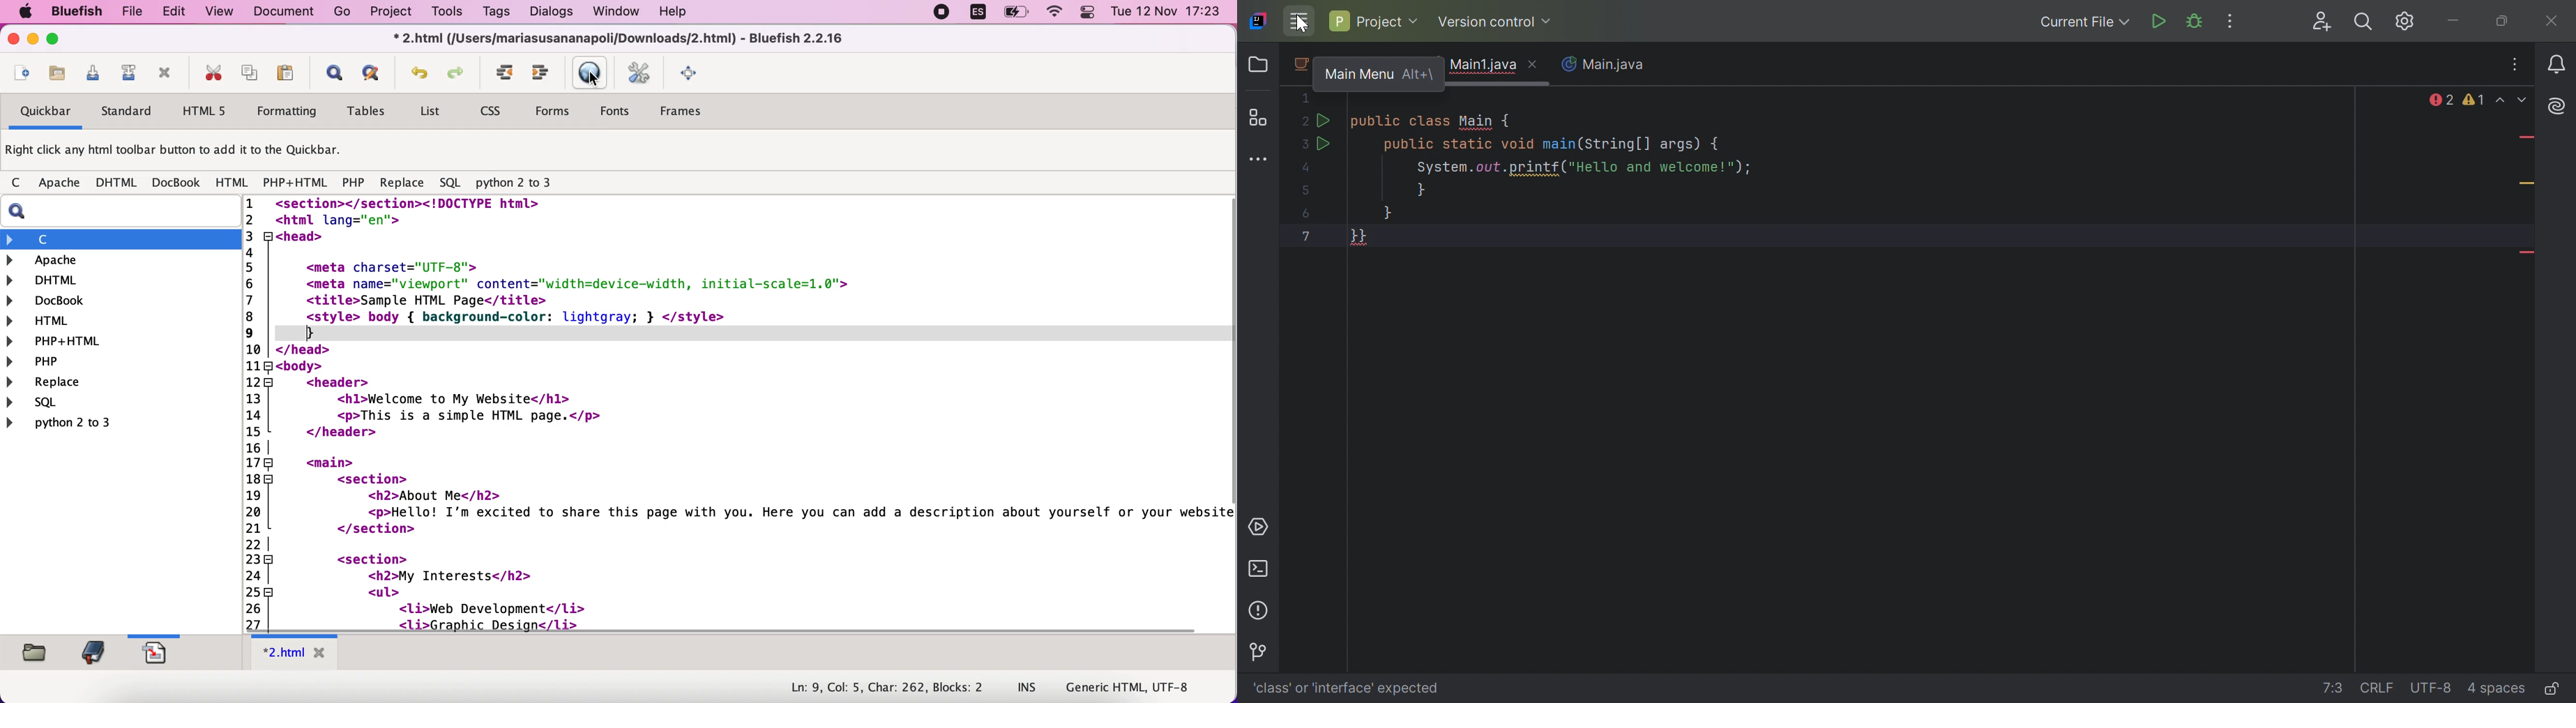 The height and width of the screenshot is (728, 2576). Describe the element at coordinates (57, 73) in the screenshot. I see `open file` at that location.